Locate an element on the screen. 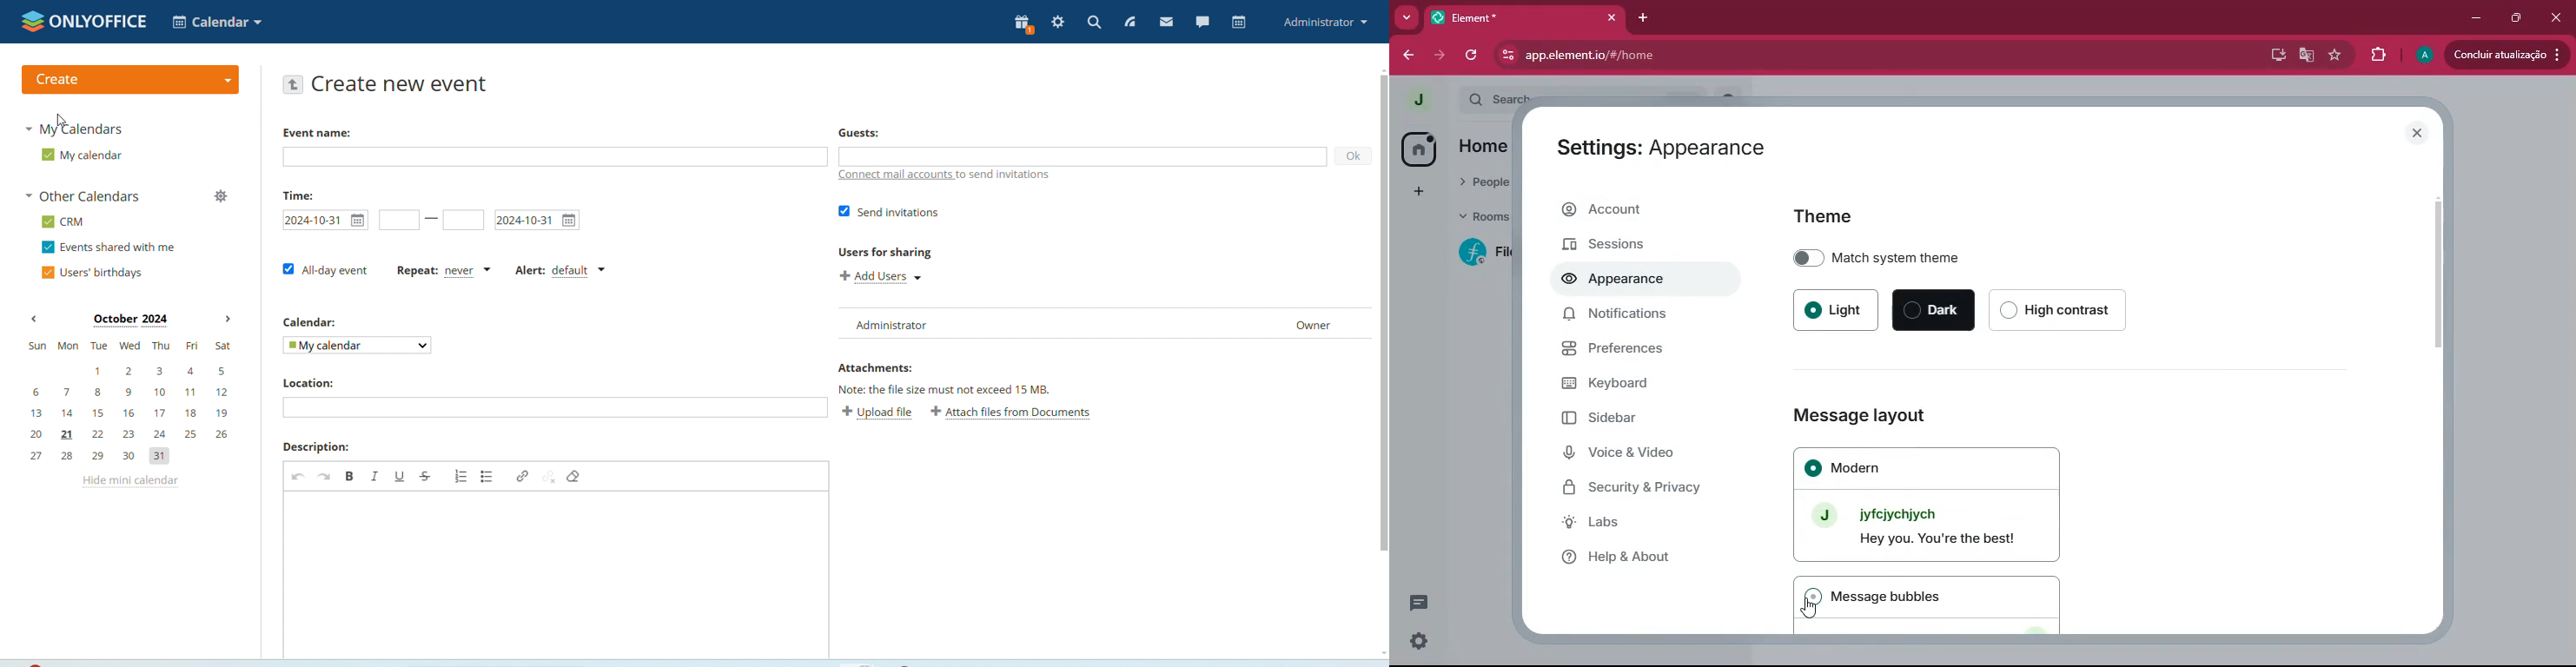  light is located at coordinates (1836, 307).